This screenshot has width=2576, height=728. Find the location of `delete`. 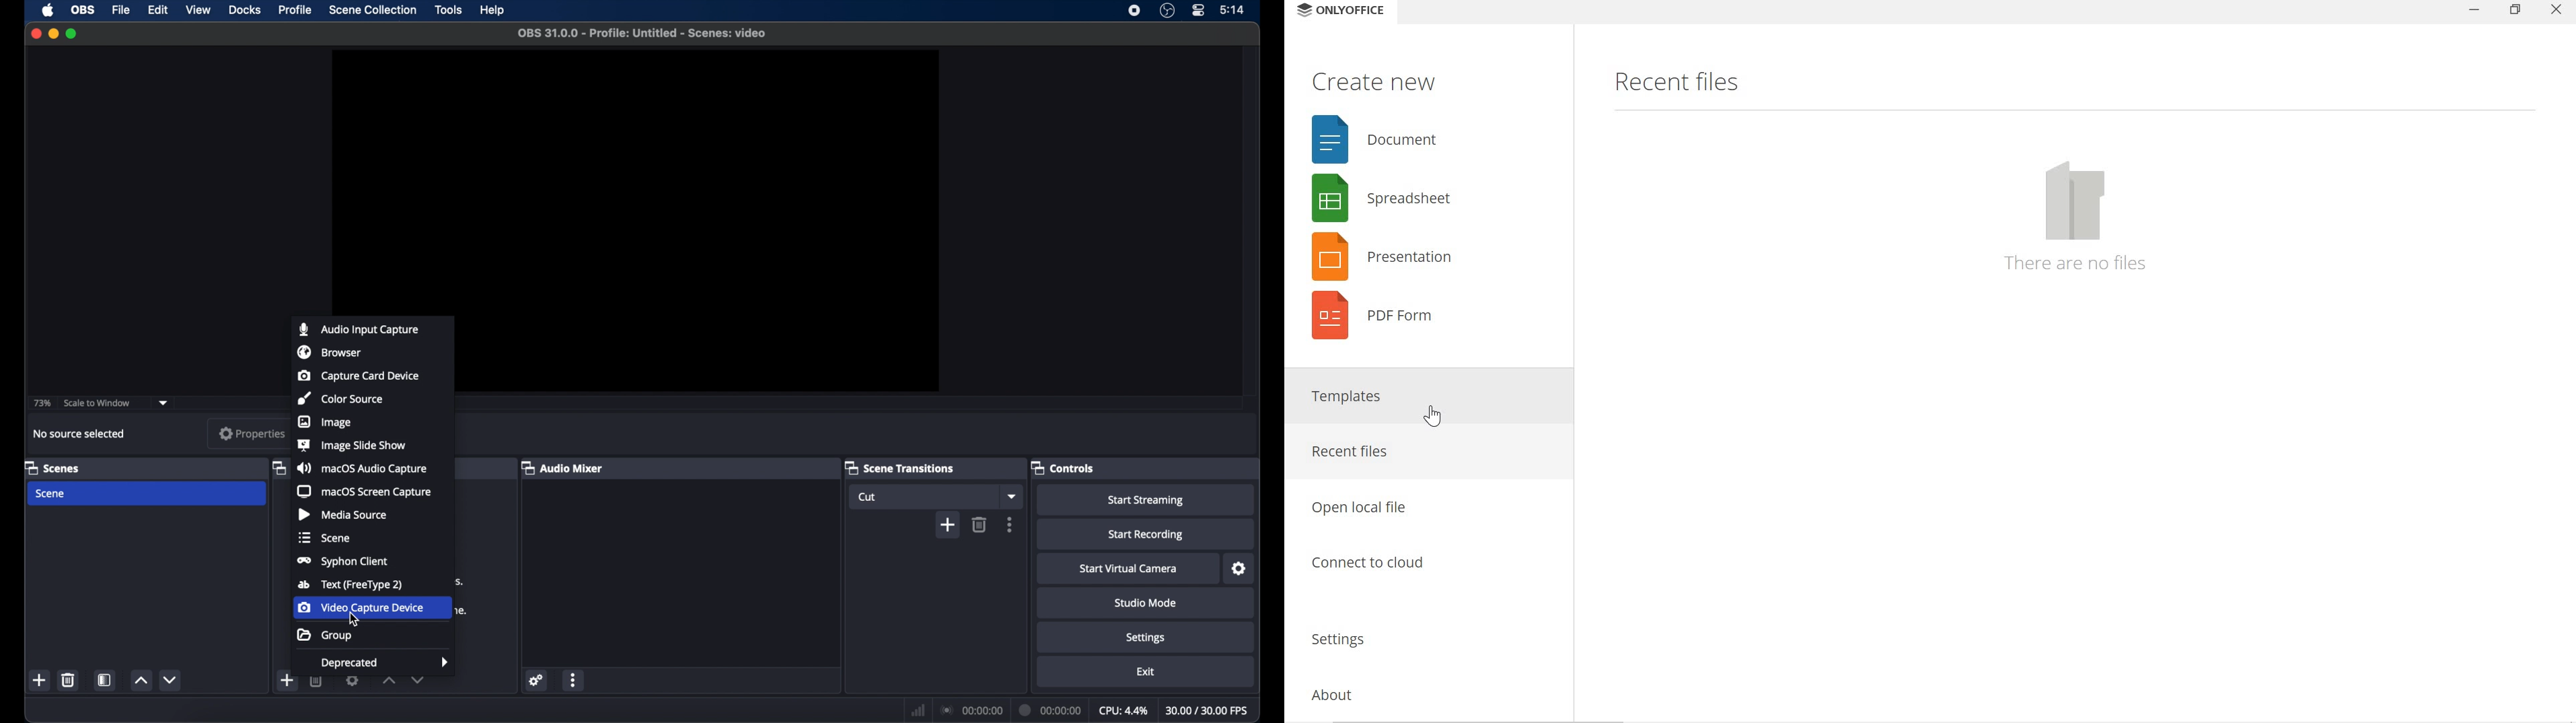

delete is located at coordinates (68, 679).